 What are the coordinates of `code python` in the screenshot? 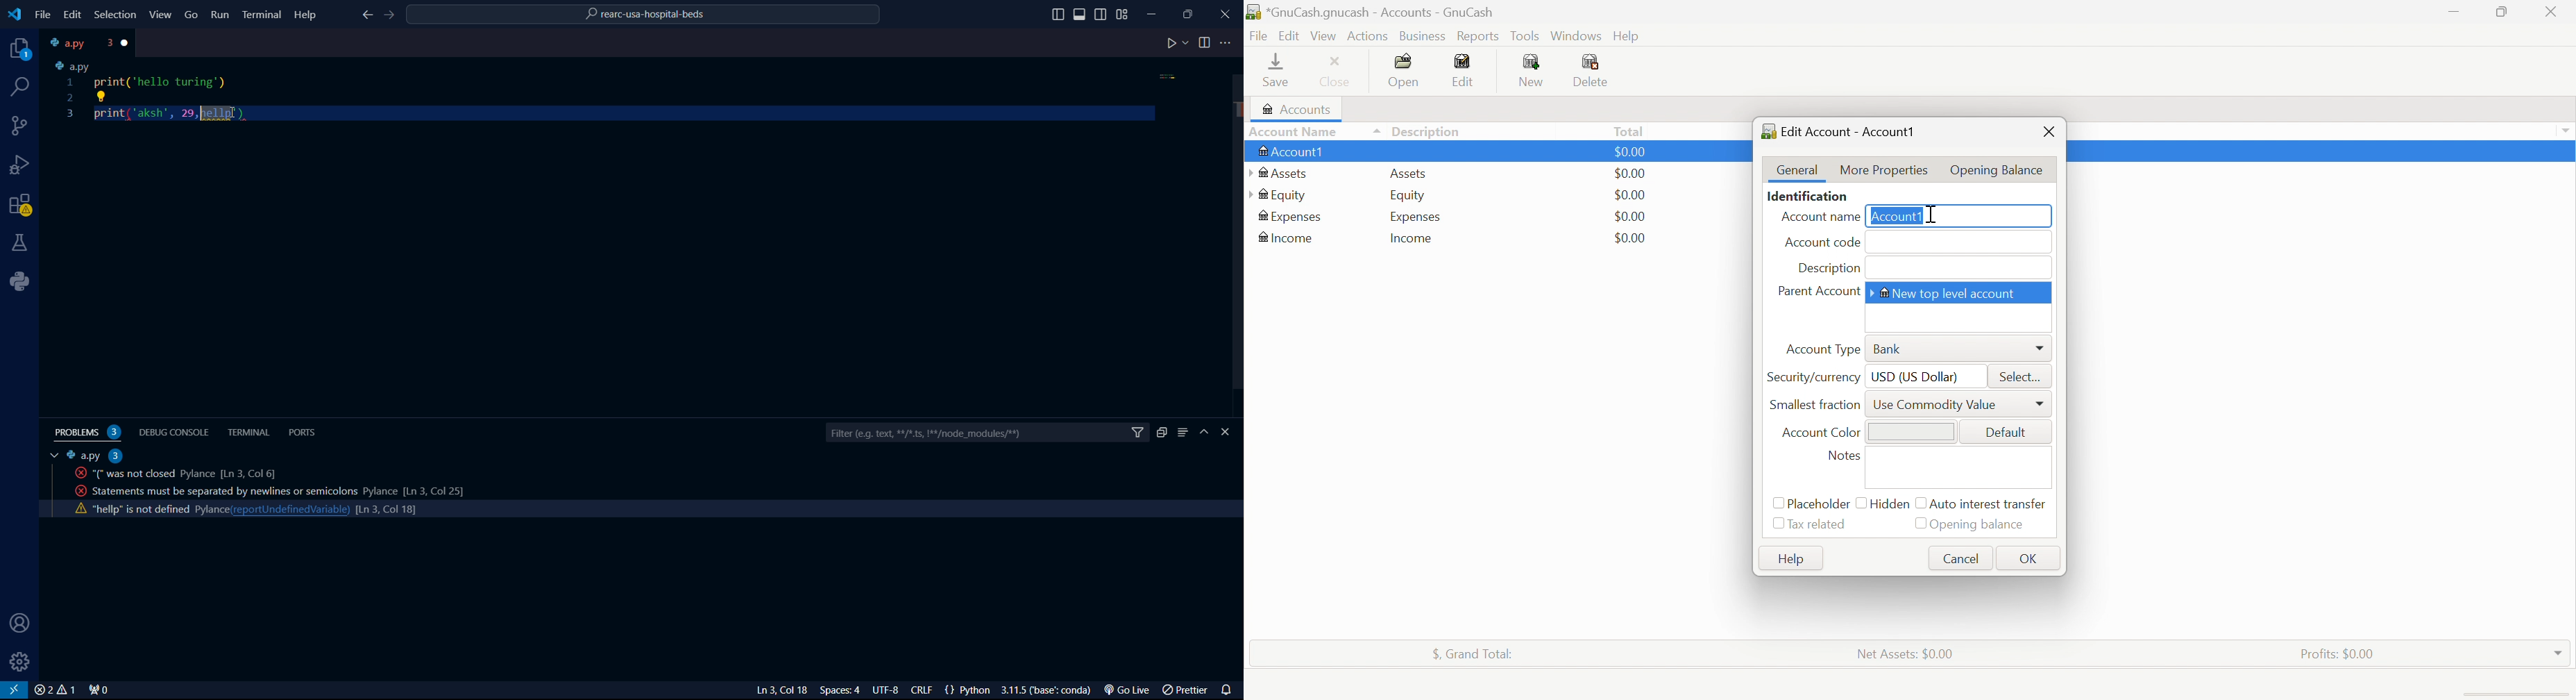 It's located at (612, 93).